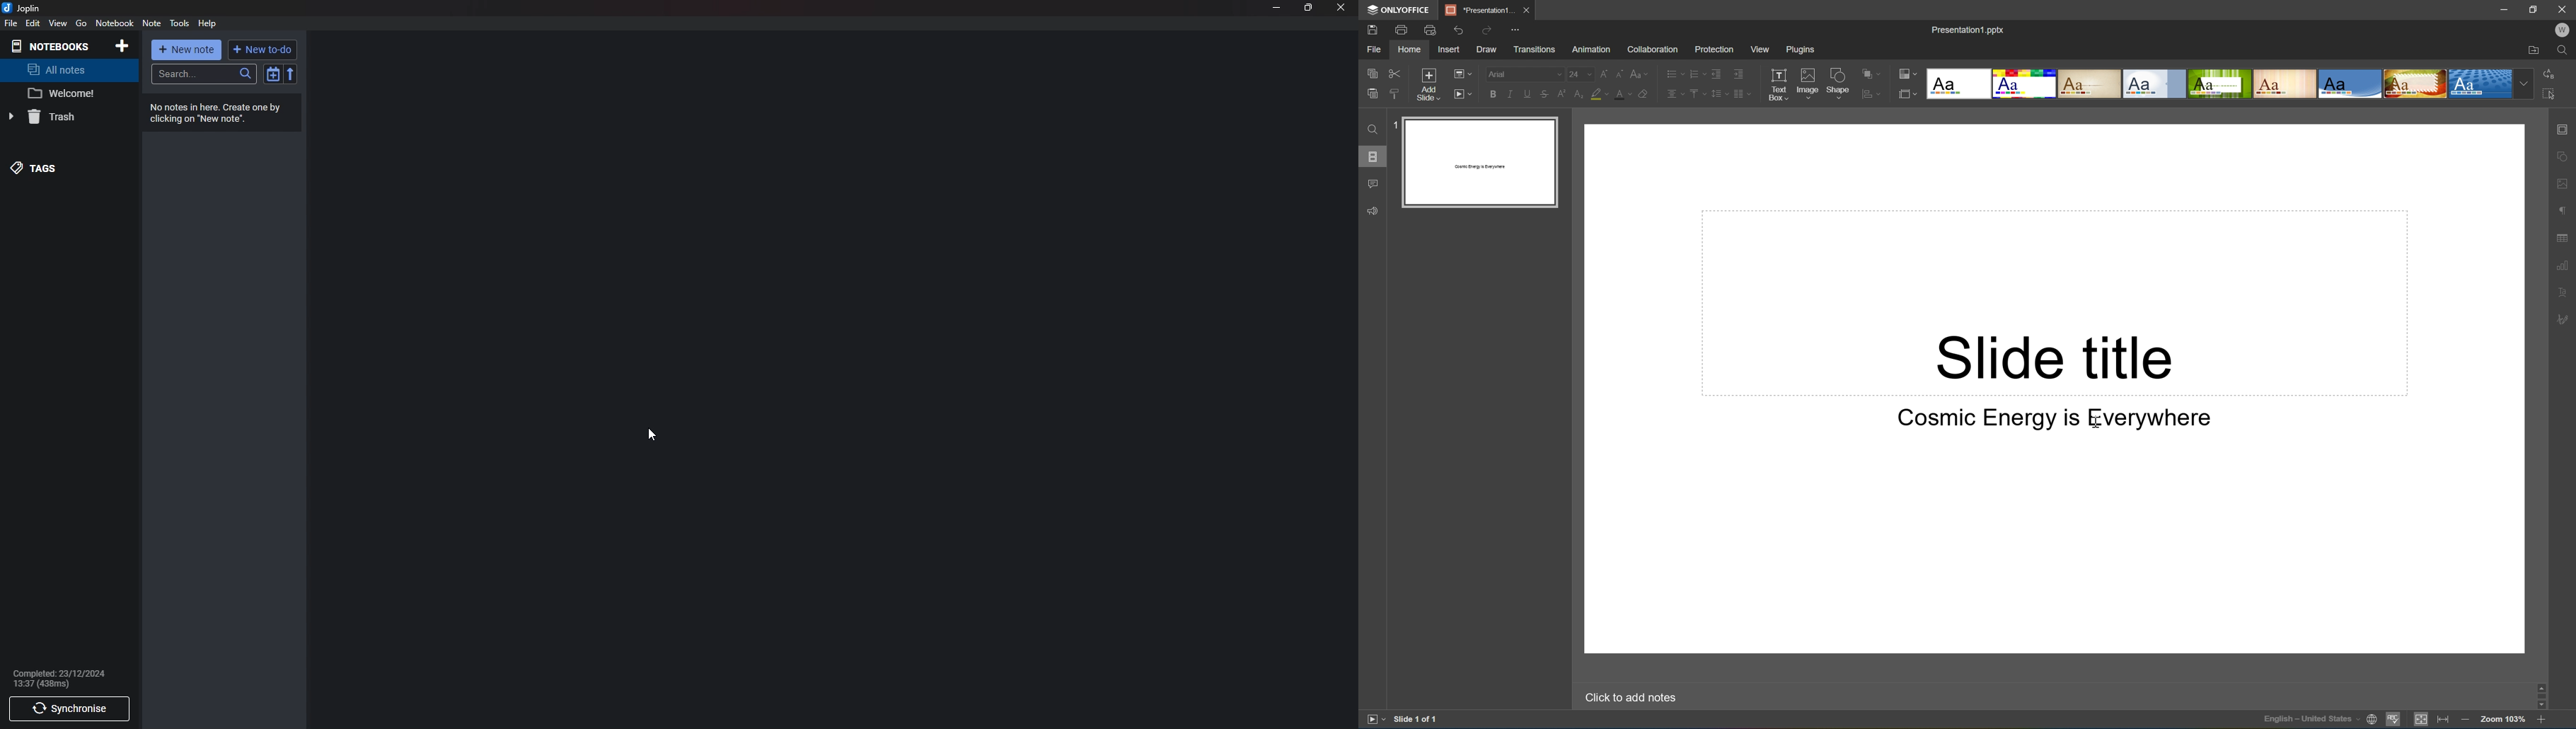 The image size is (2576, 756). I want to click on cursor, so click(2099, 425).